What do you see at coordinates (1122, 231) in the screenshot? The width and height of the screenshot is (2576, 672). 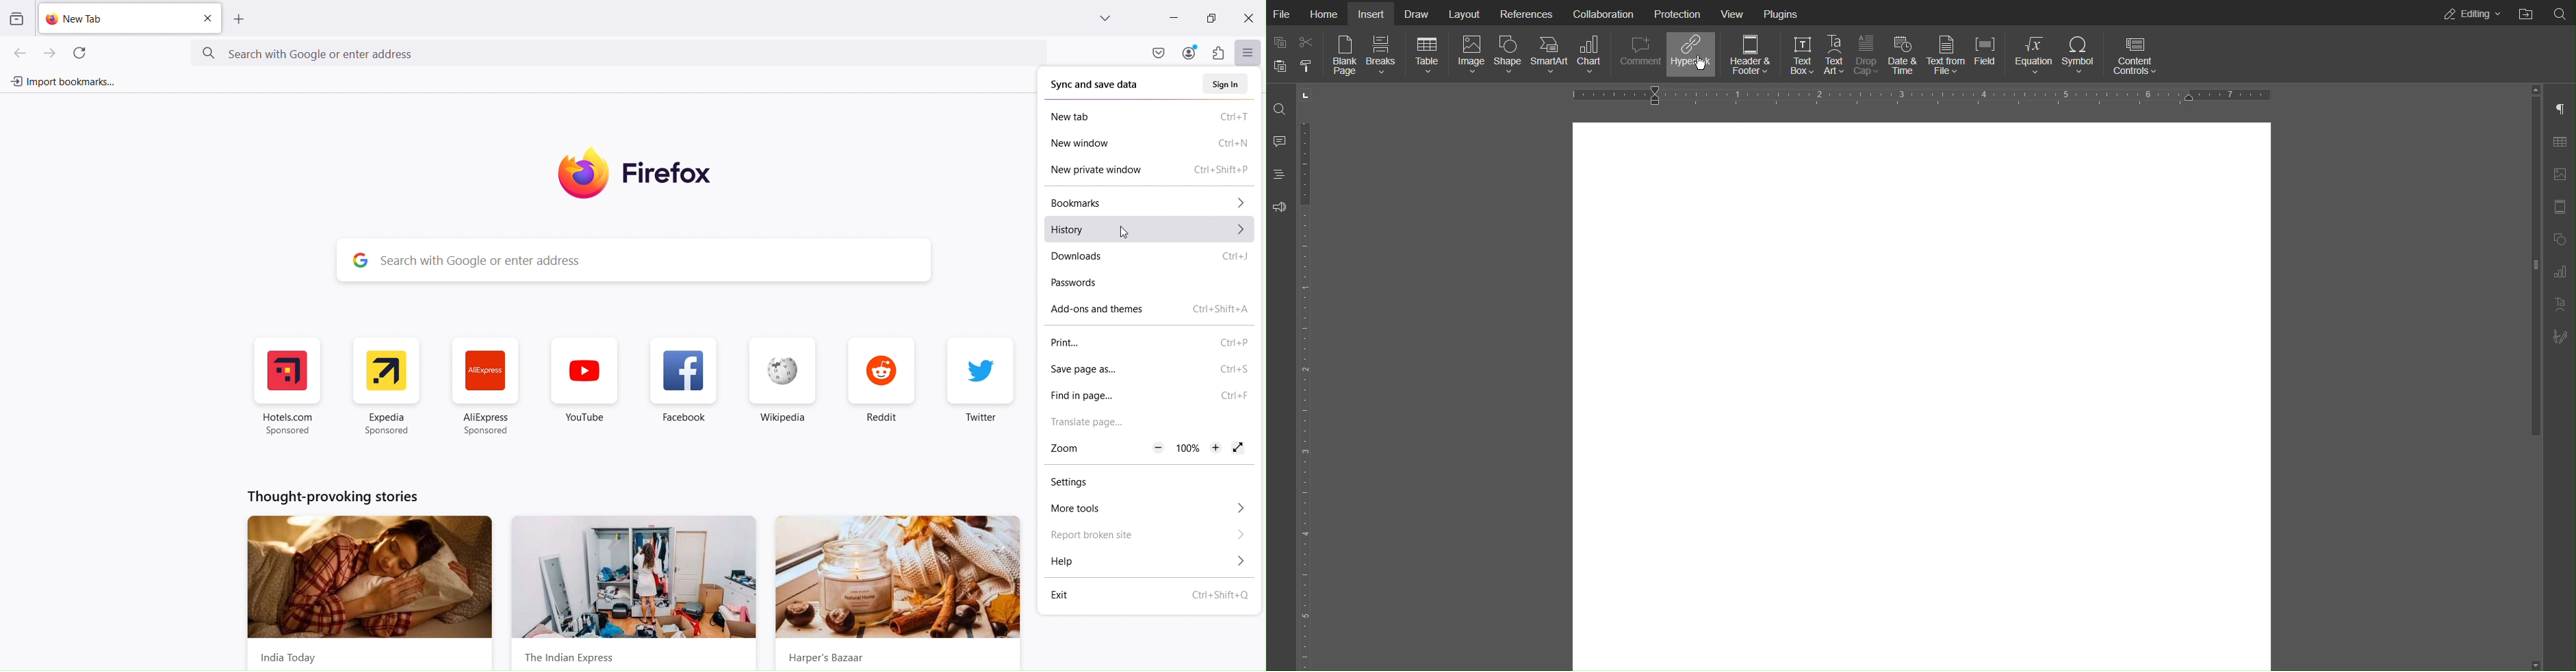 I see `Cursor` at bounding box center [1122, 231].